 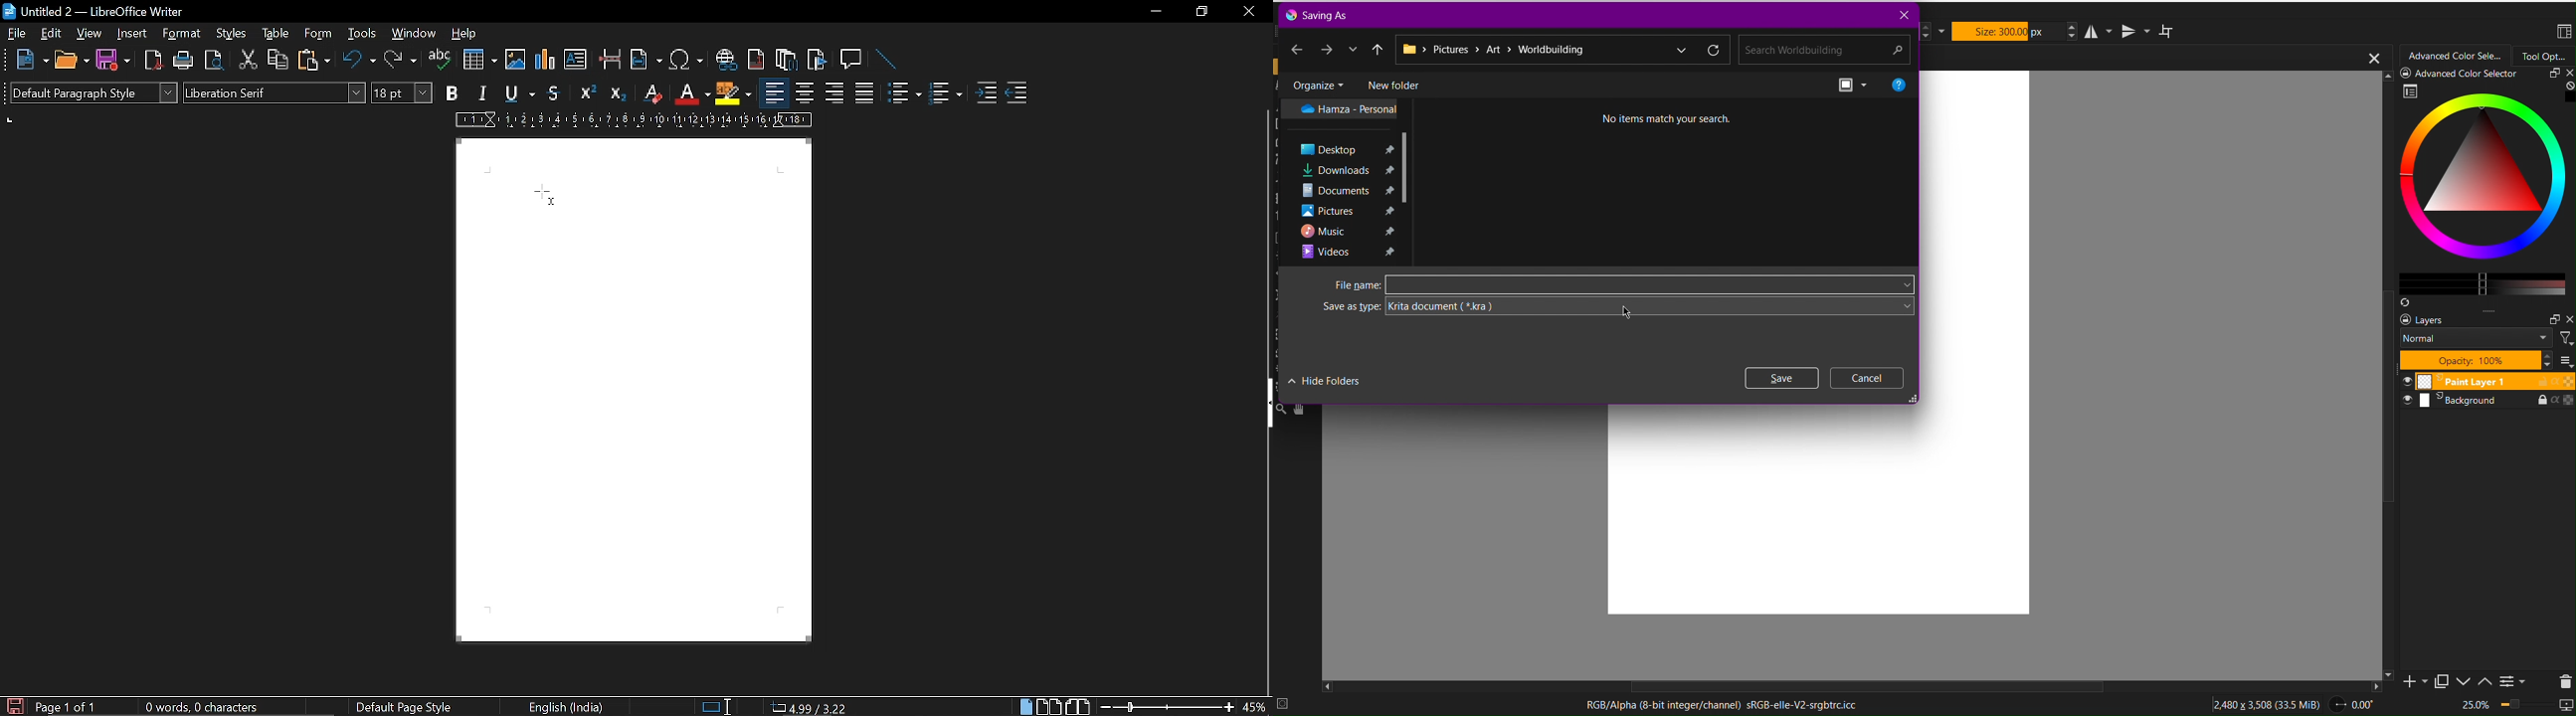 What do you see at coordinates (400, 62) in the screenshot?
I see `redo` at bounding box center [400, 62].